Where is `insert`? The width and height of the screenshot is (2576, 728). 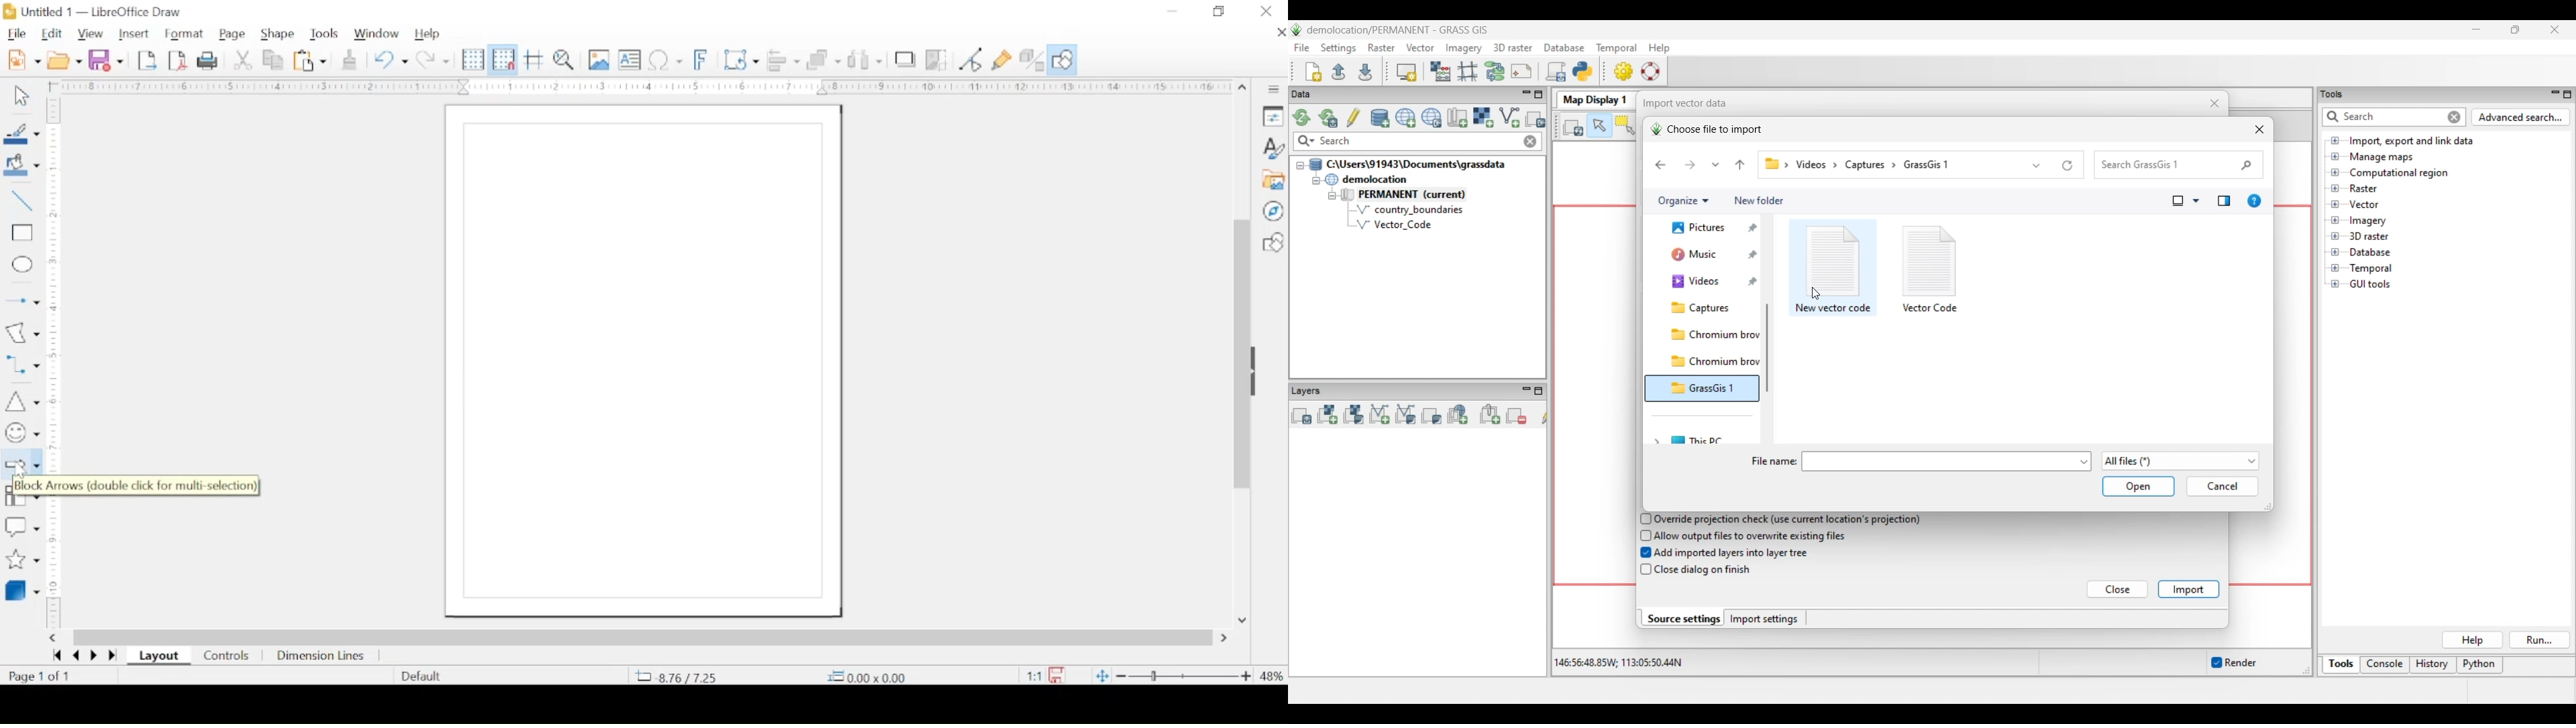 insert is located at coordinates (133, 34).